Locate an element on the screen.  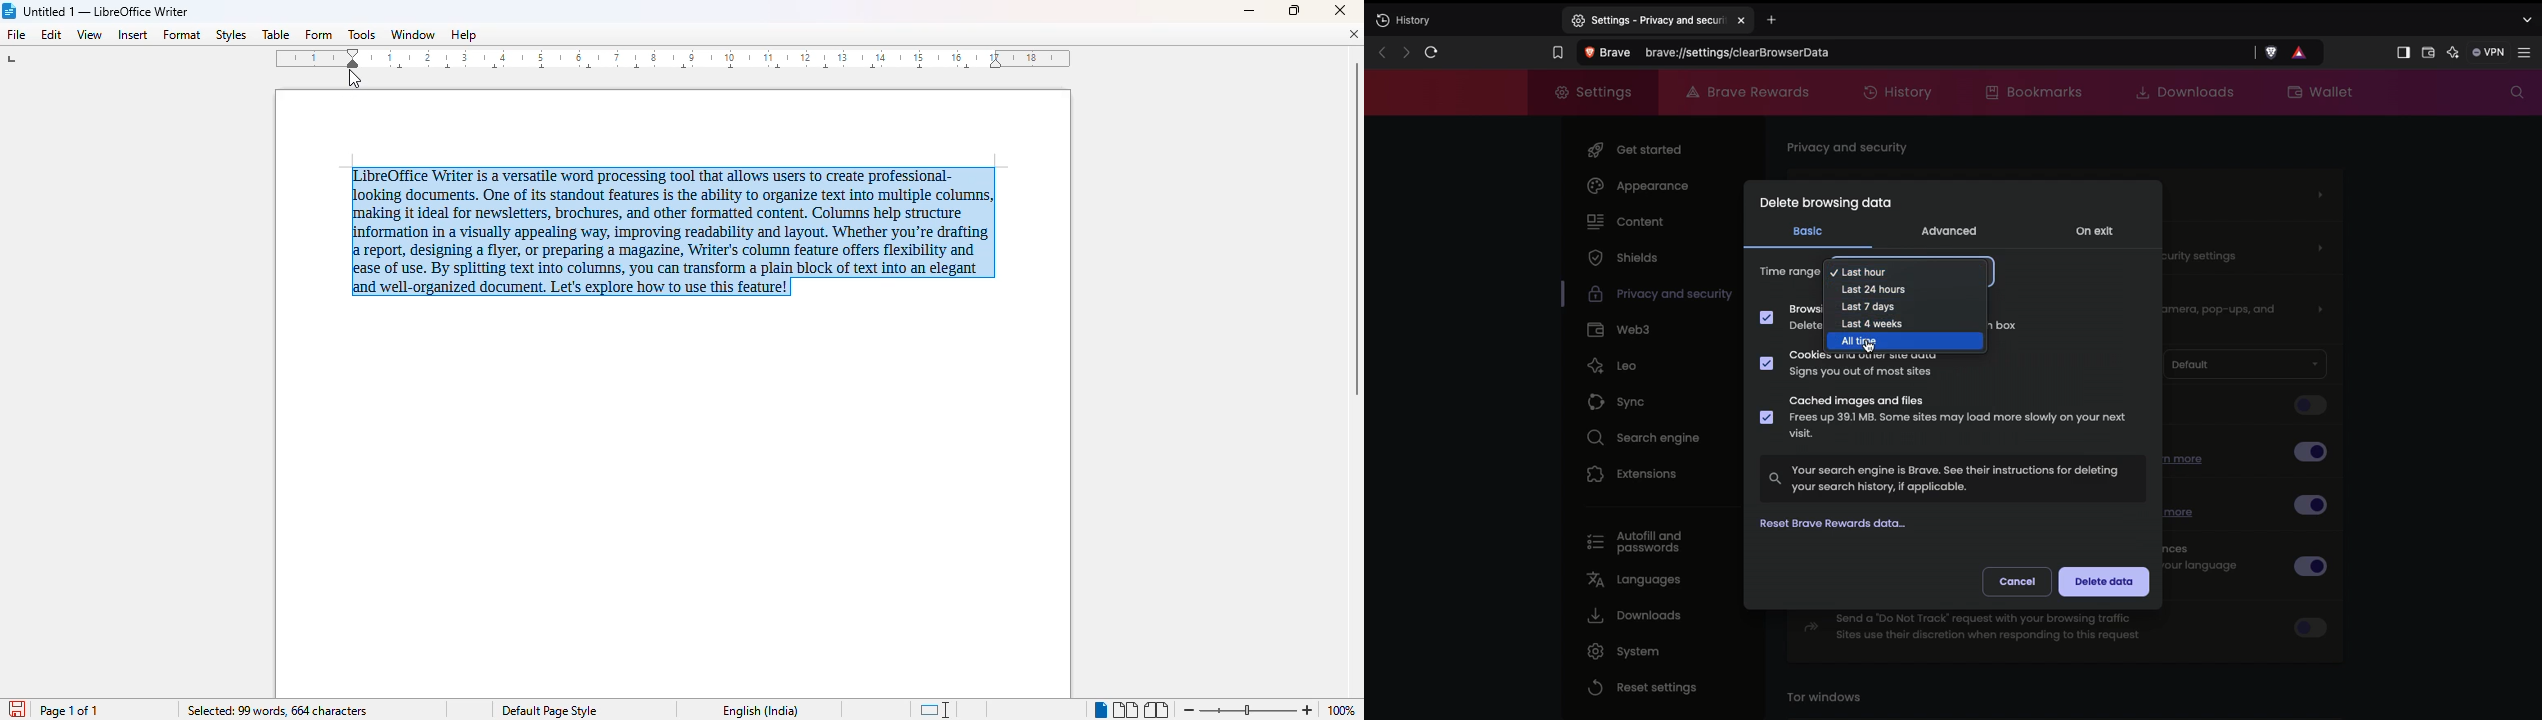
Delete data is located at coordinates (2104, 583).